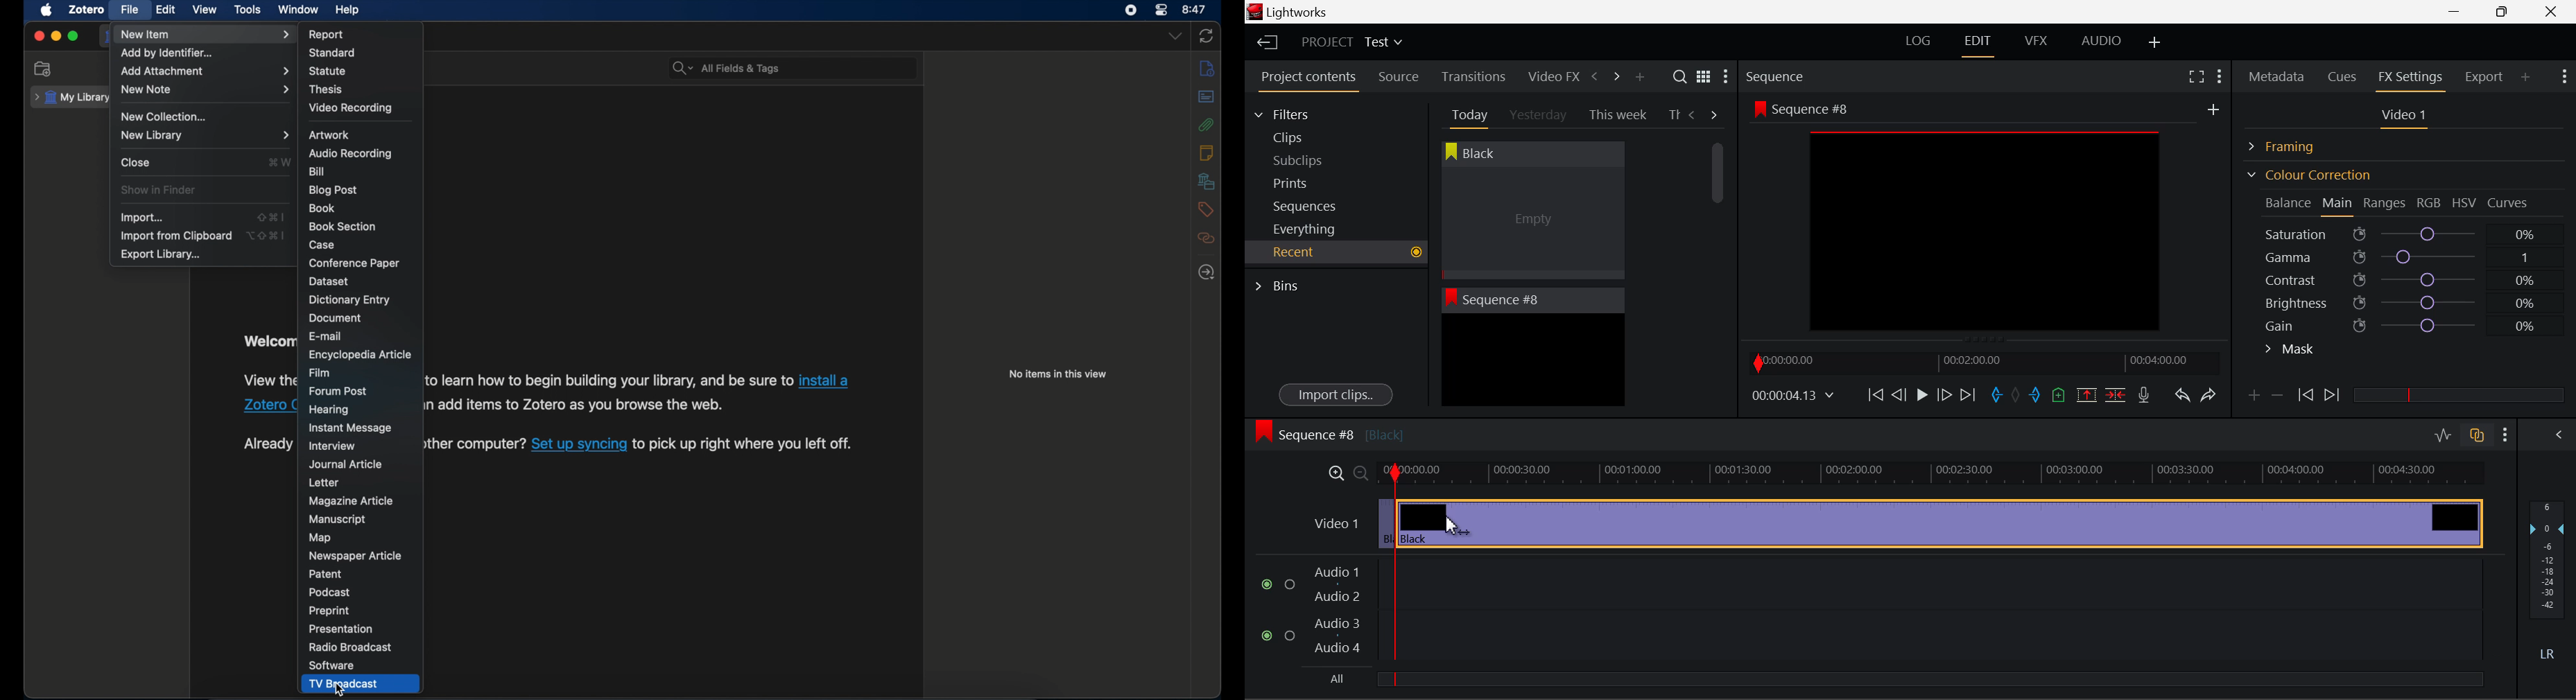  What do you see at coordinates (1333, 473) in the screenshot?
I see `Timeline Zoom In` at bounding box center [1333, 473].